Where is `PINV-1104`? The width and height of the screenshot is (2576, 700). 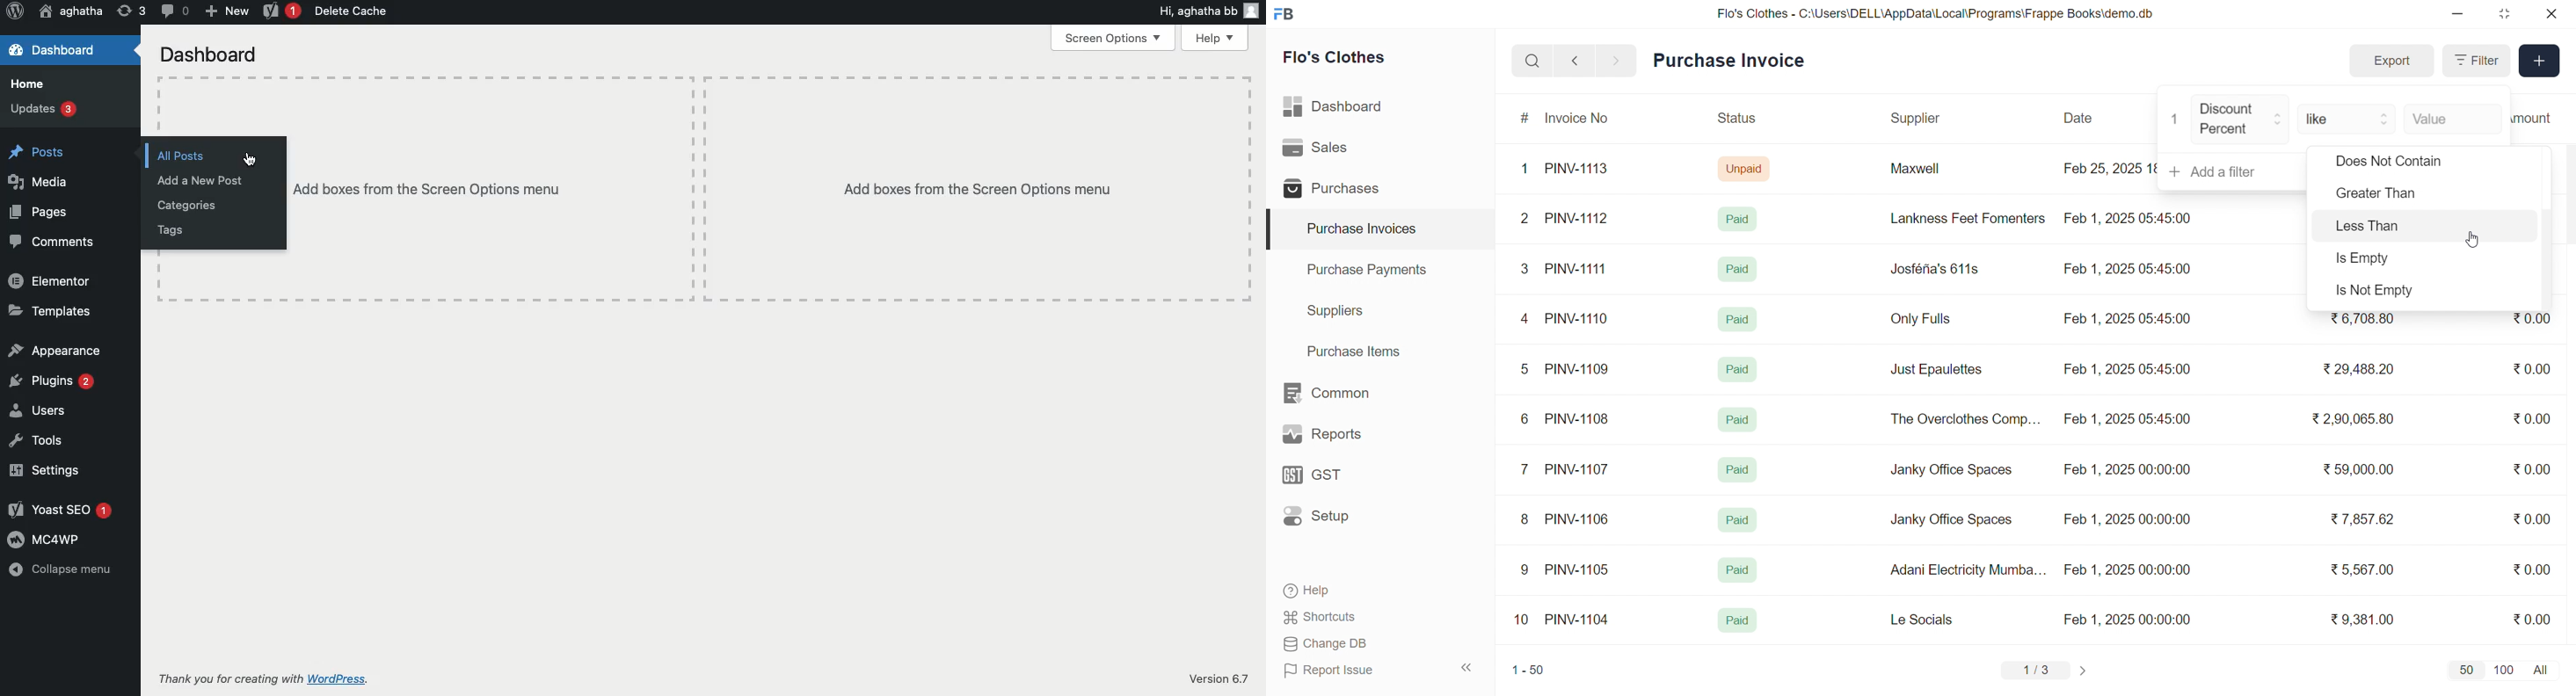
PINV-1104 is located at coordinates (1579, 620).